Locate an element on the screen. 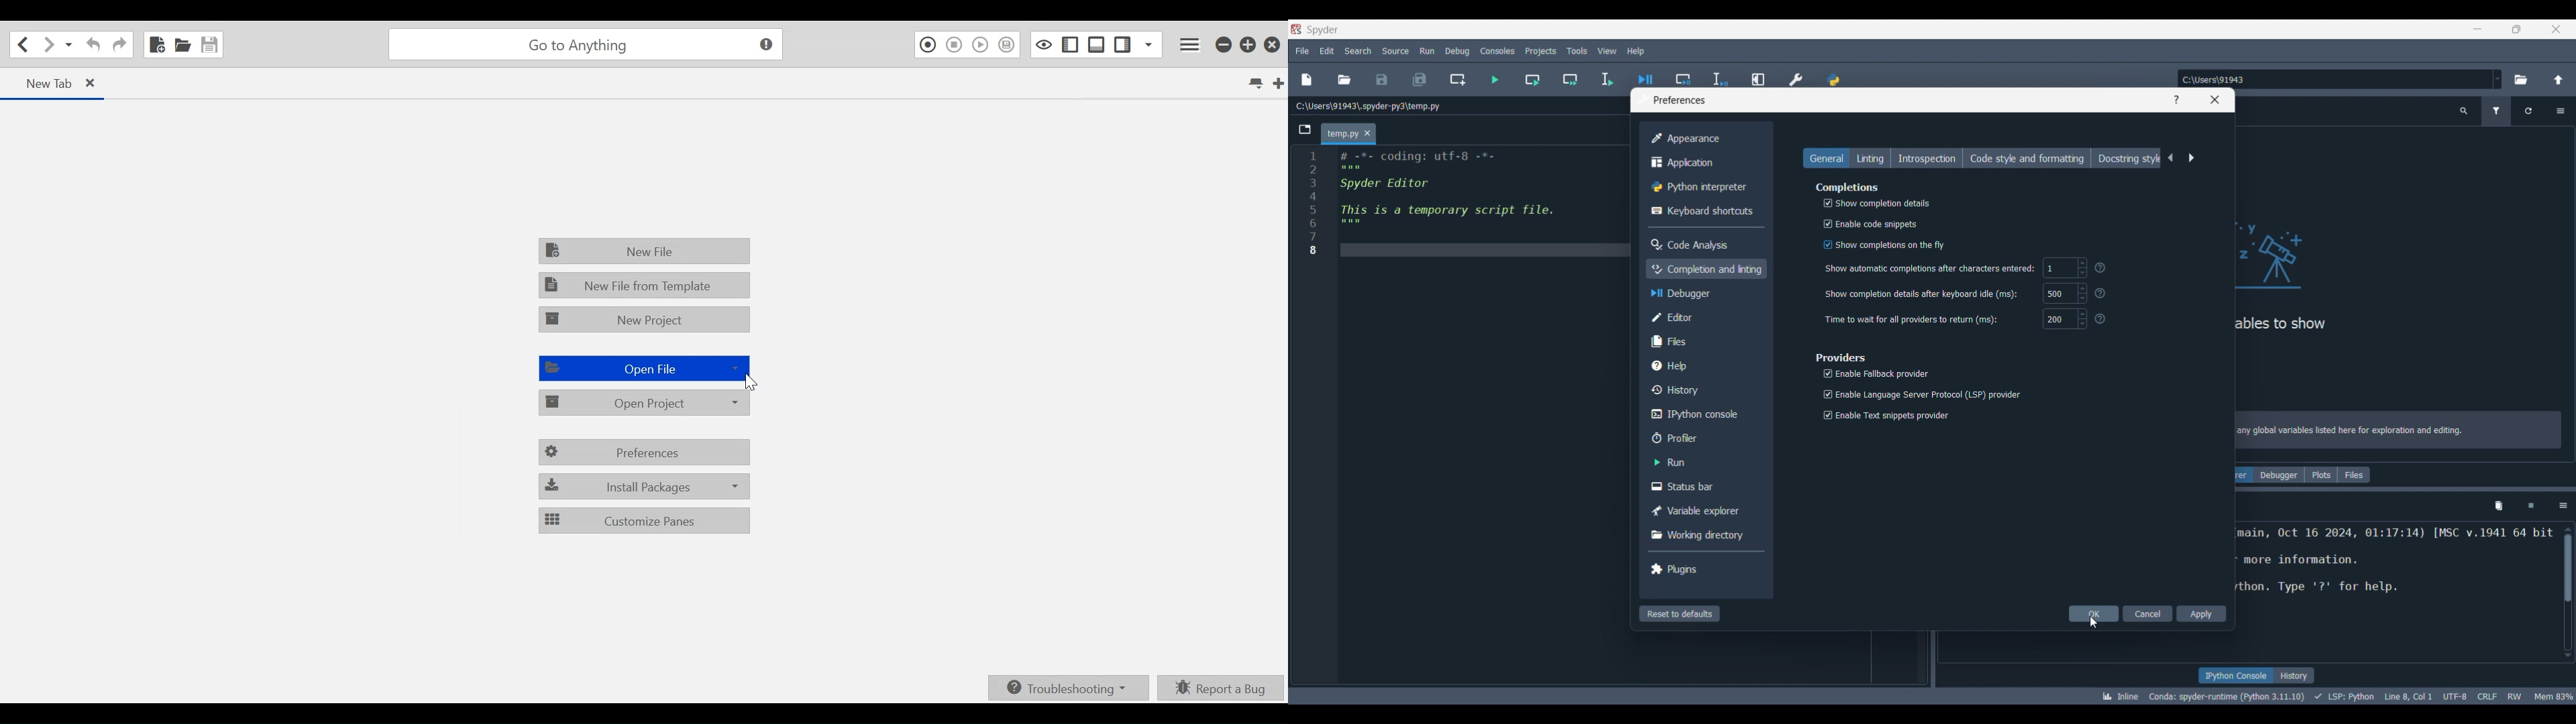 The height and width of the screenshot is (728, 2576). Apply is located at coordinates (2202, 613).